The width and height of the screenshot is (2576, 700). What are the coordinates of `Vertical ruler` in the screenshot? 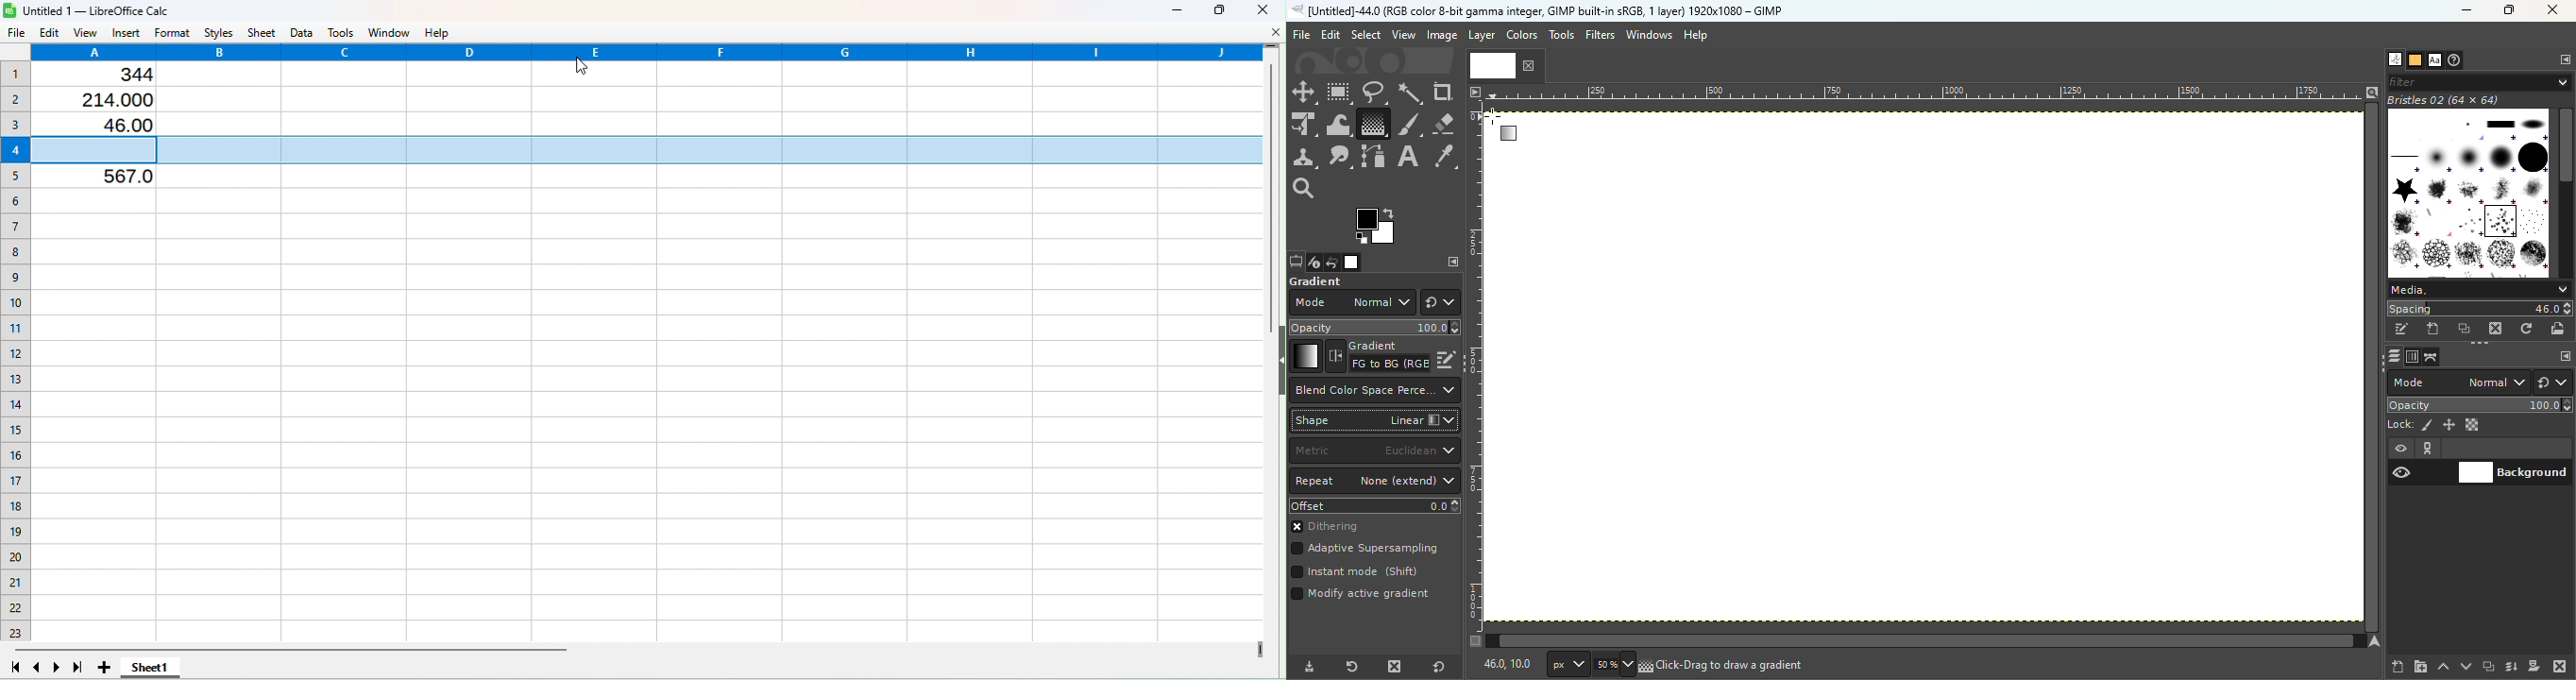 It's located at (1475, 366).